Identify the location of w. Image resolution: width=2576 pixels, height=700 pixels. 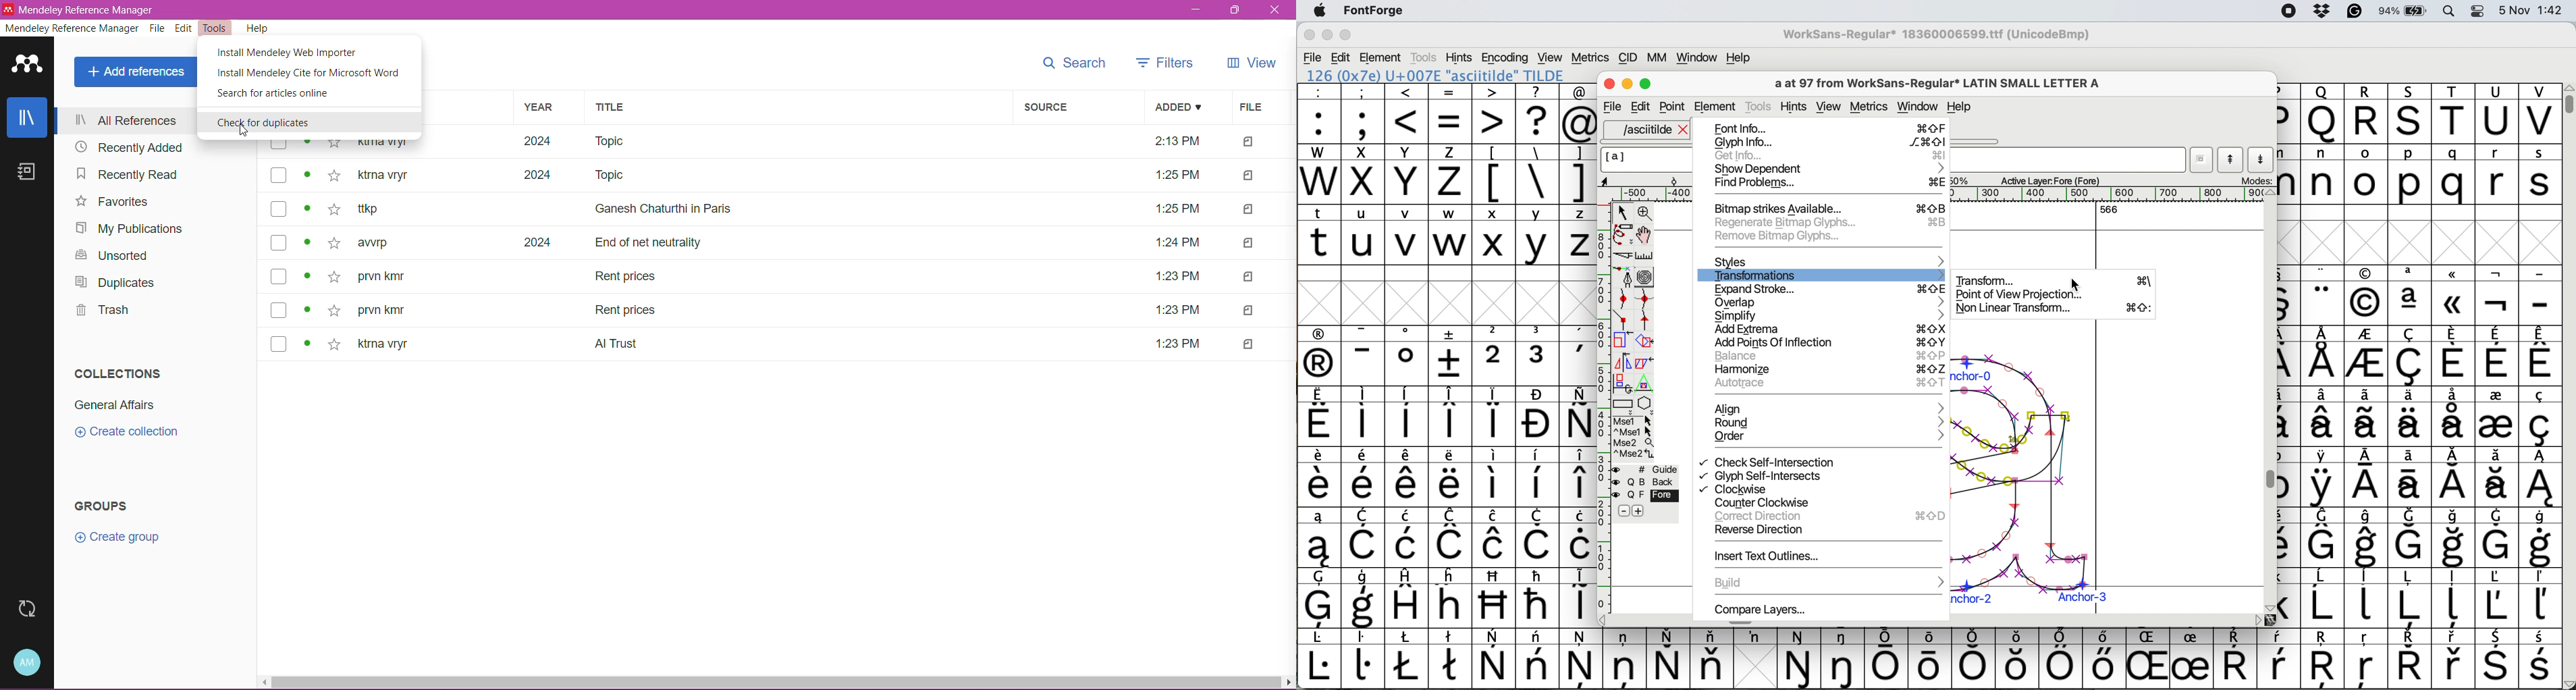
(1450, 235).